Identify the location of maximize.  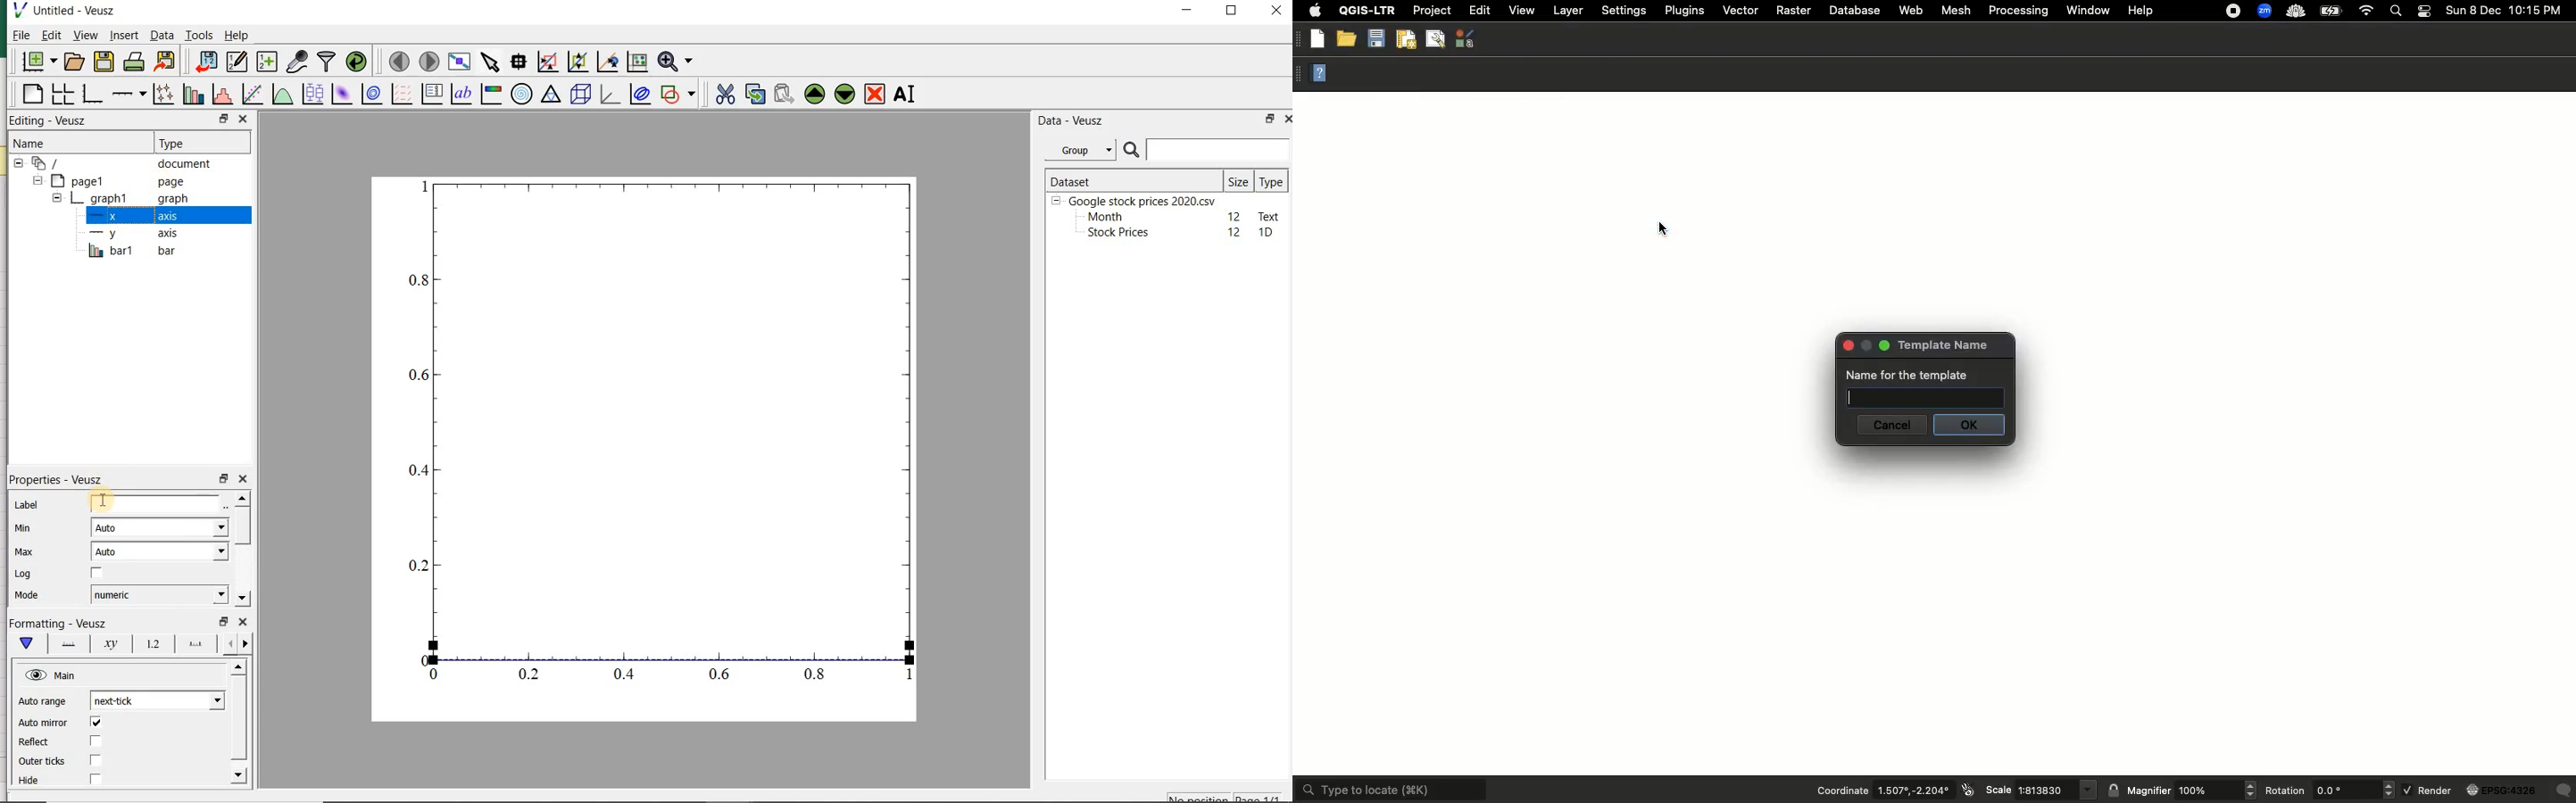
(1234, 12).